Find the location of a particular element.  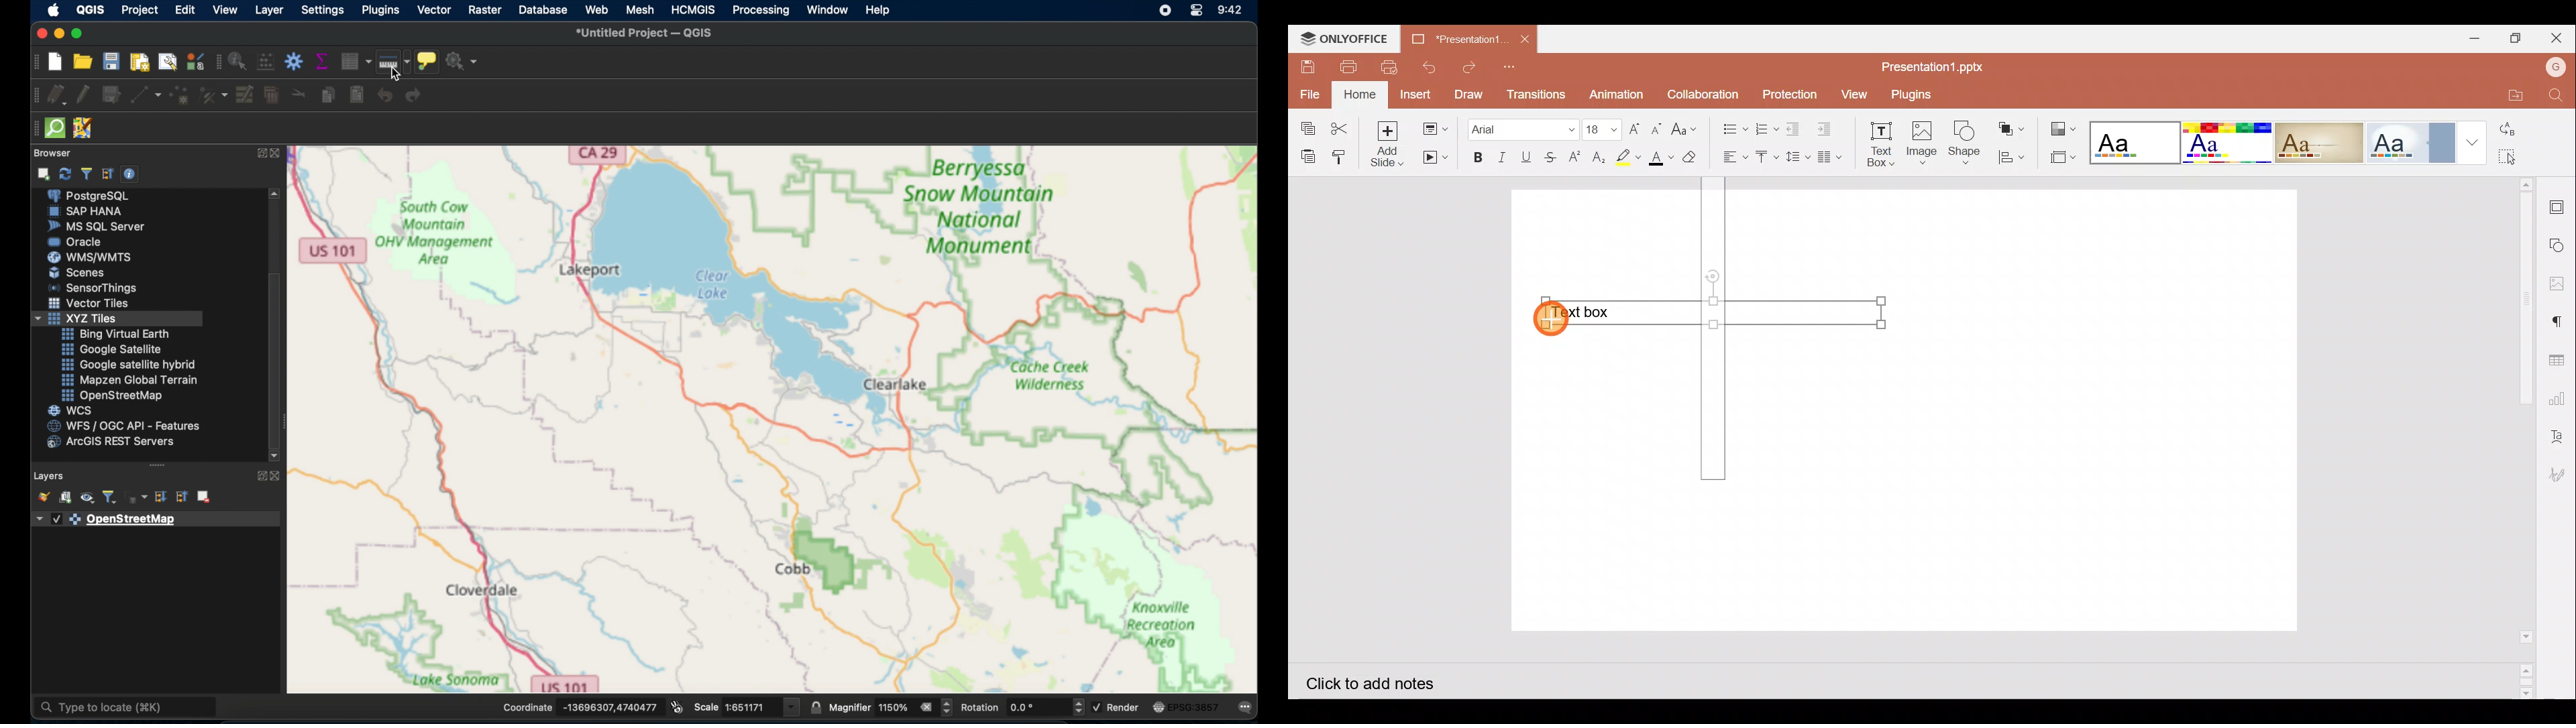

close is located at coordinates (277, 475).